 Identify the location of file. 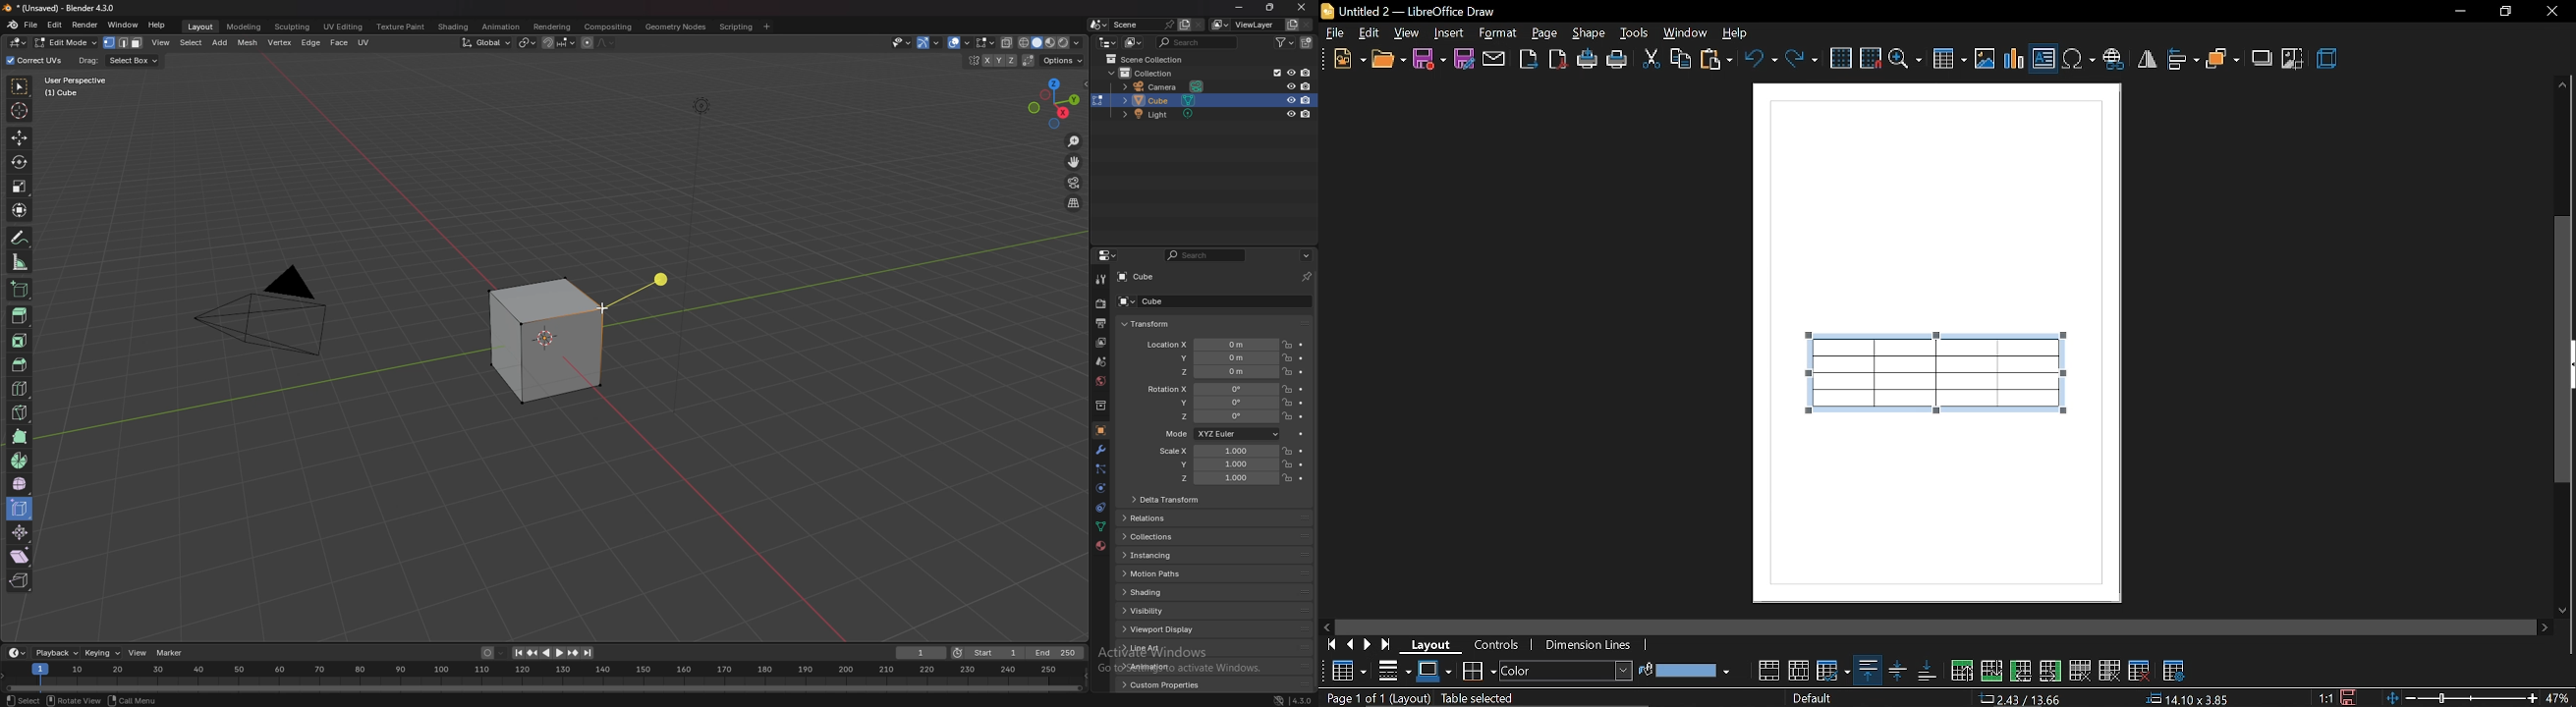
(32, 25).